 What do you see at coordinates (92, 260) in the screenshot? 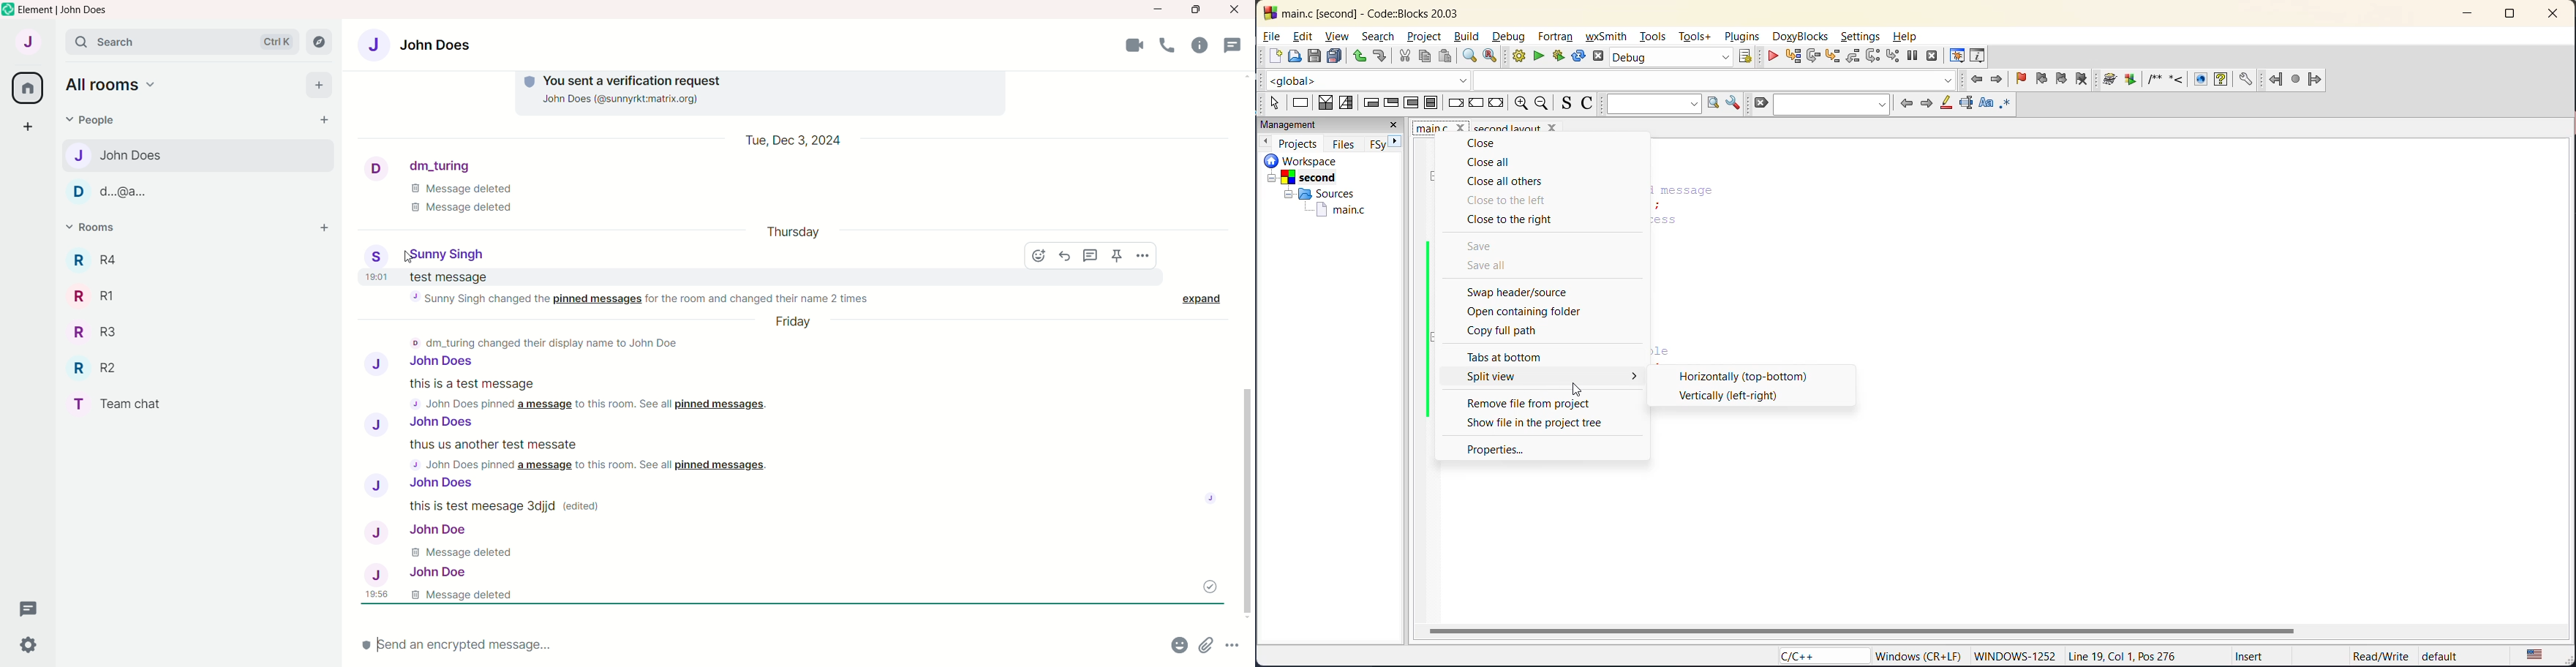
I see `R4` at bounding box center [92, 260].